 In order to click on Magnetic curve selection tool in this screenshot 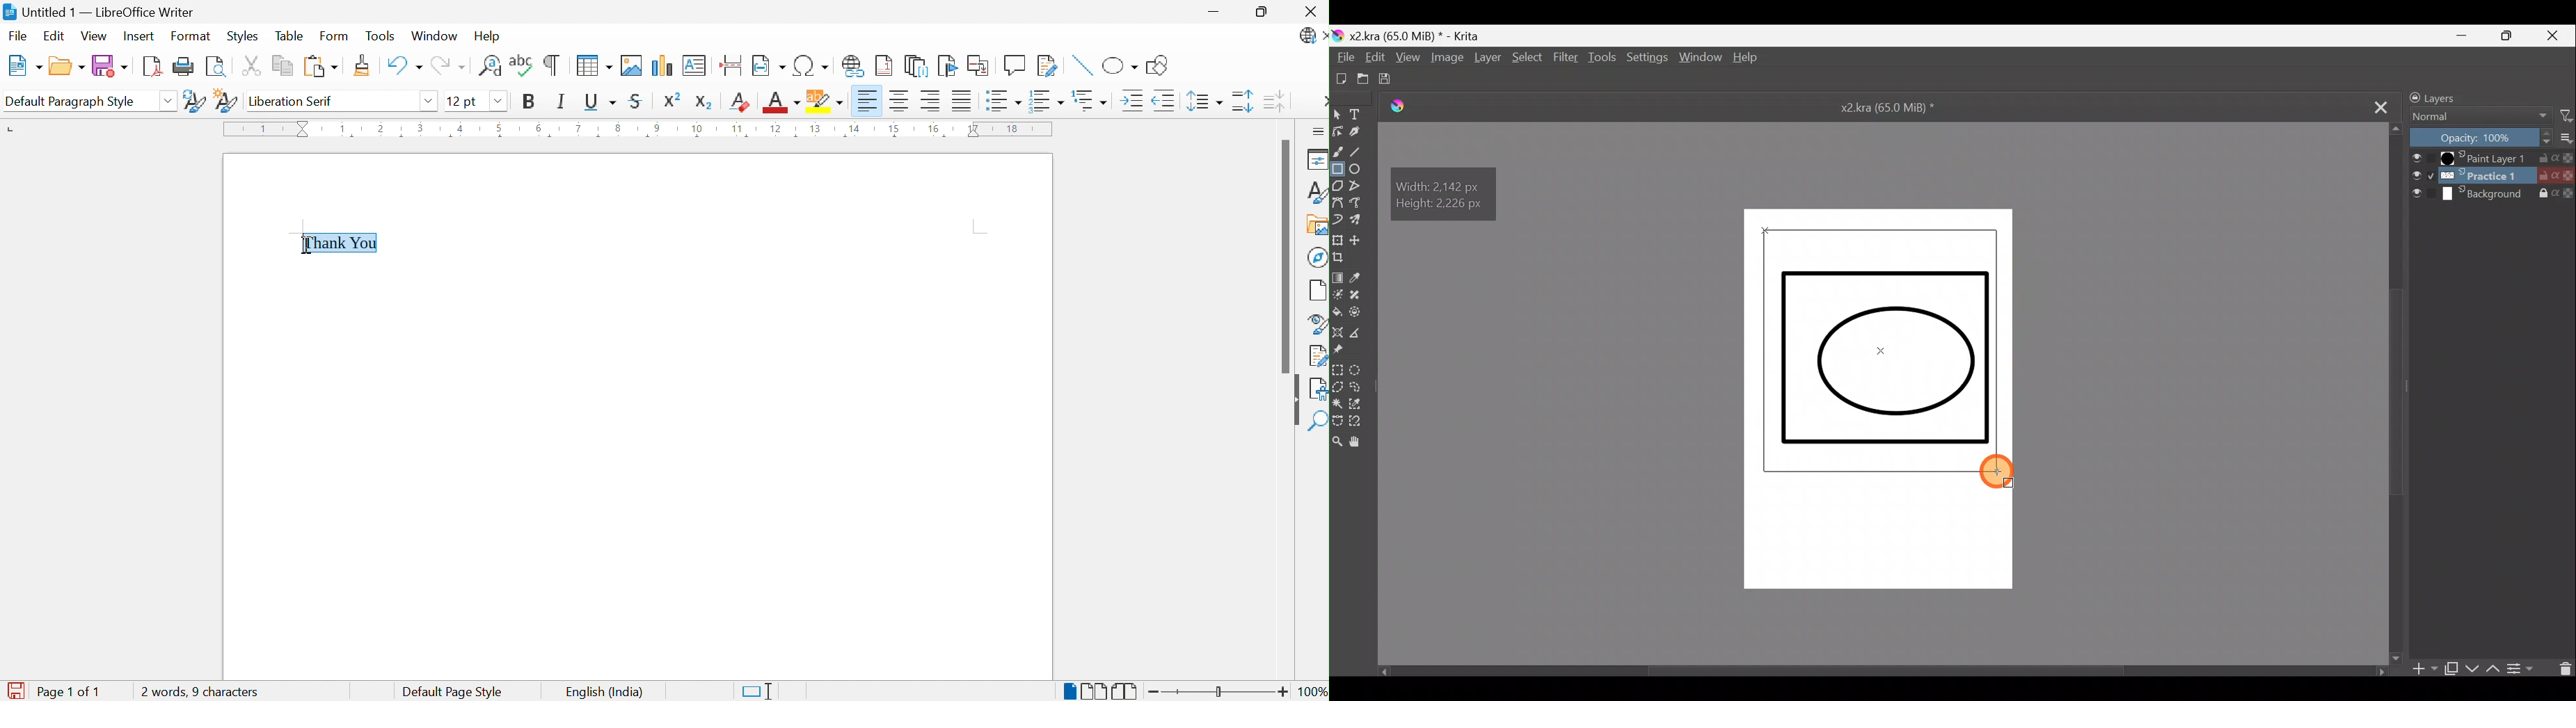, I will do `click(1360, 423)`.